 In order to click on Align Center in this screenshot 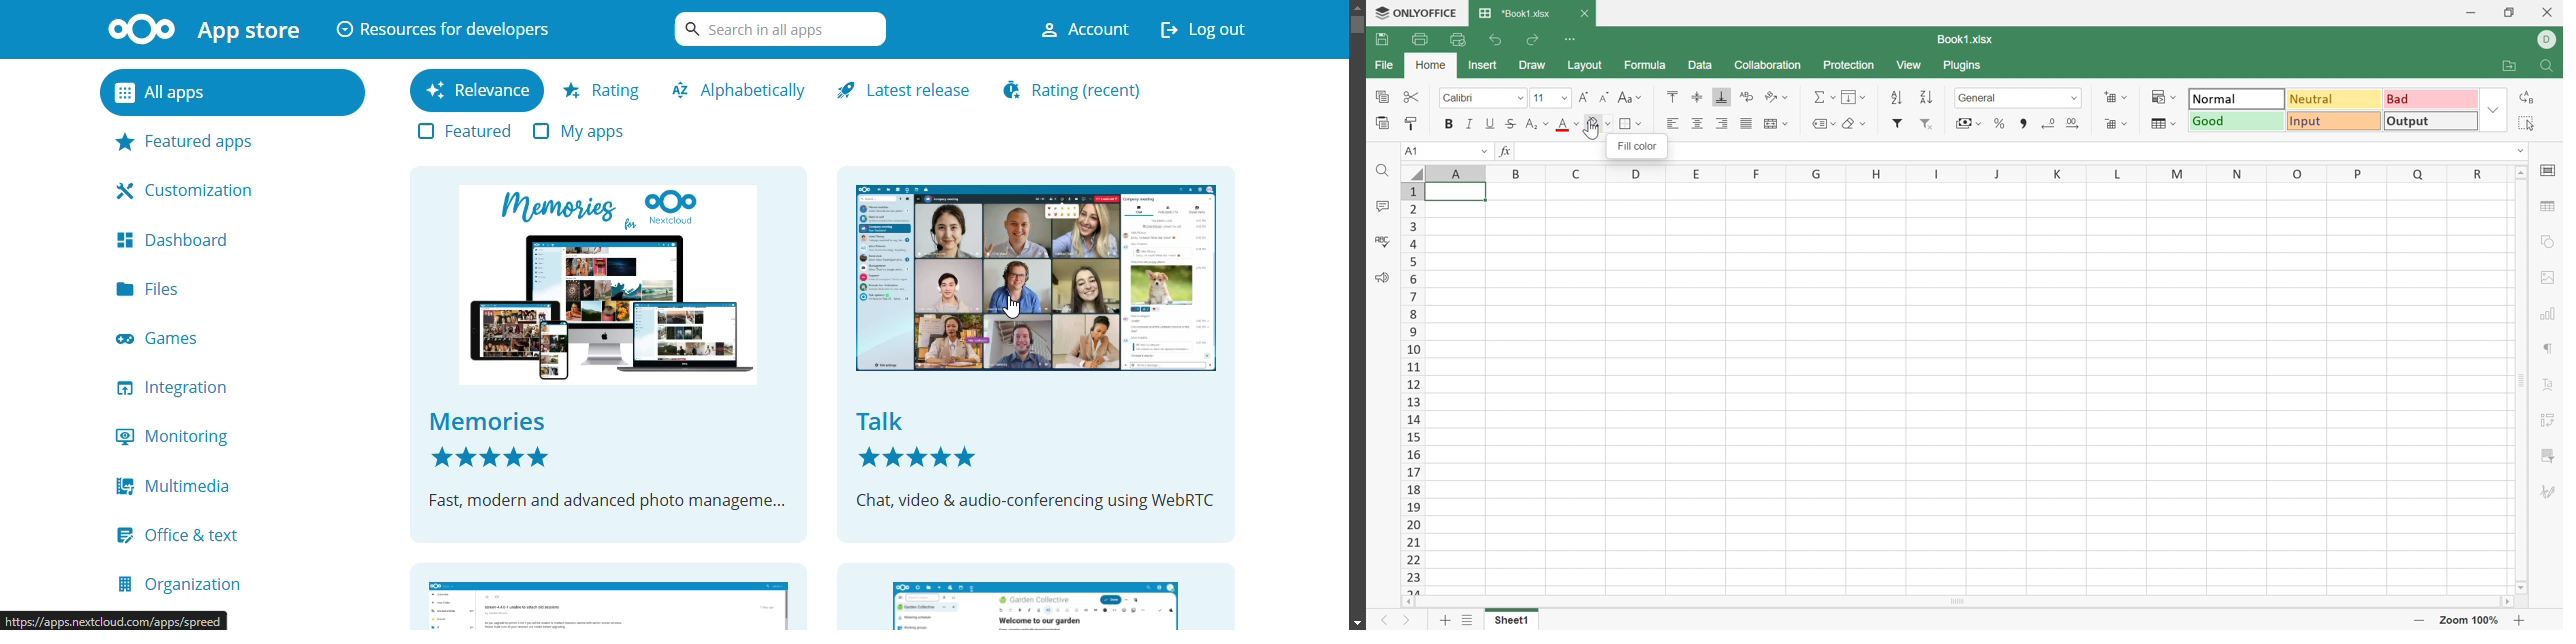, I will do `click(1696, 121)`.